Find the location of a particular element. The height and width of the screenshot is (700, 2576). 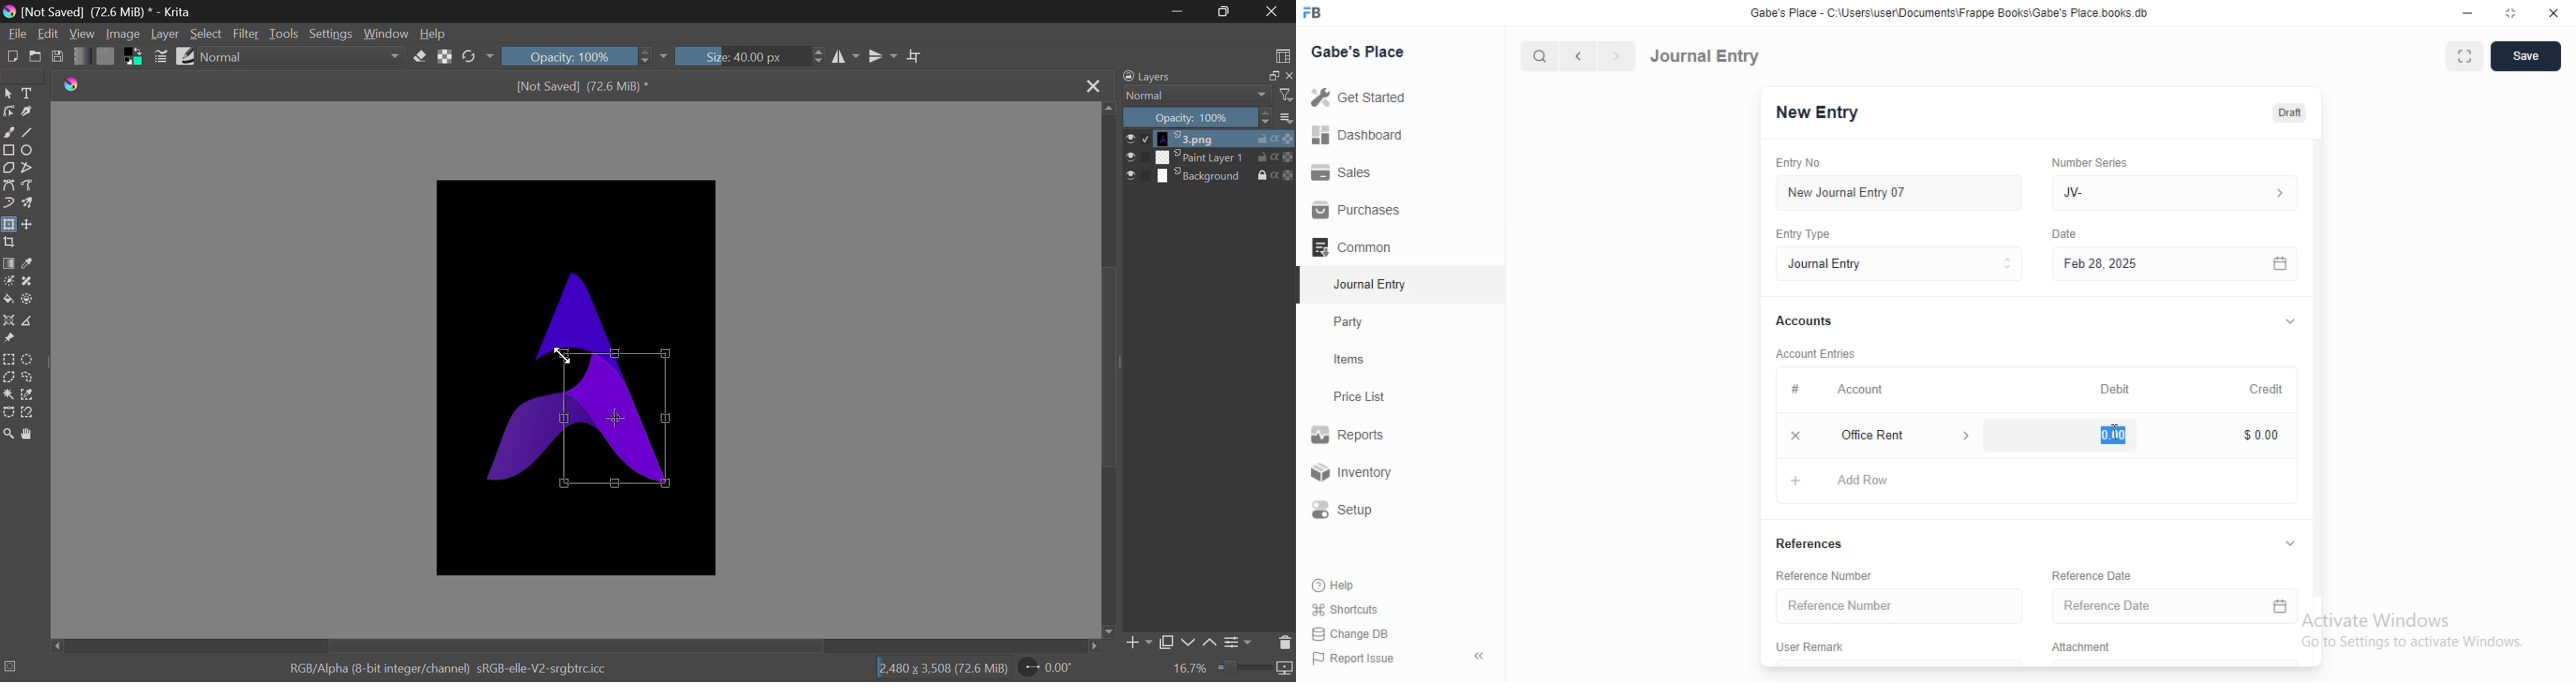

Reports. is located at coordinates (1351, 438).